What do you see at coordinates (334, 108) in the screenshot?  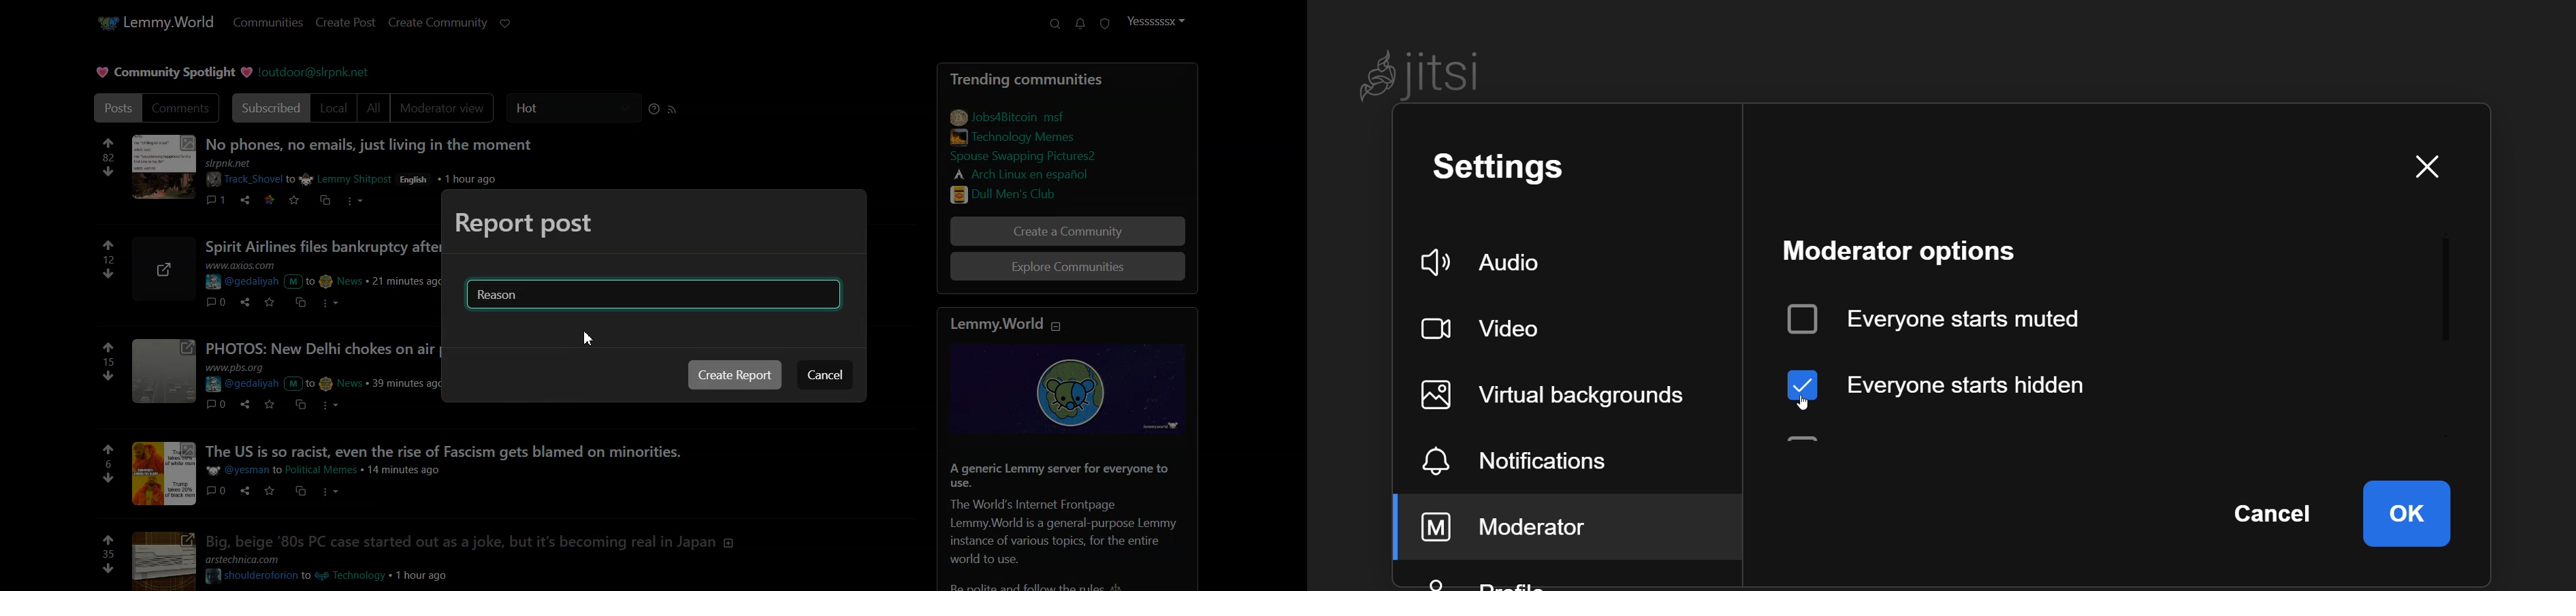 I see `Local` at bounding box center [334, 108].